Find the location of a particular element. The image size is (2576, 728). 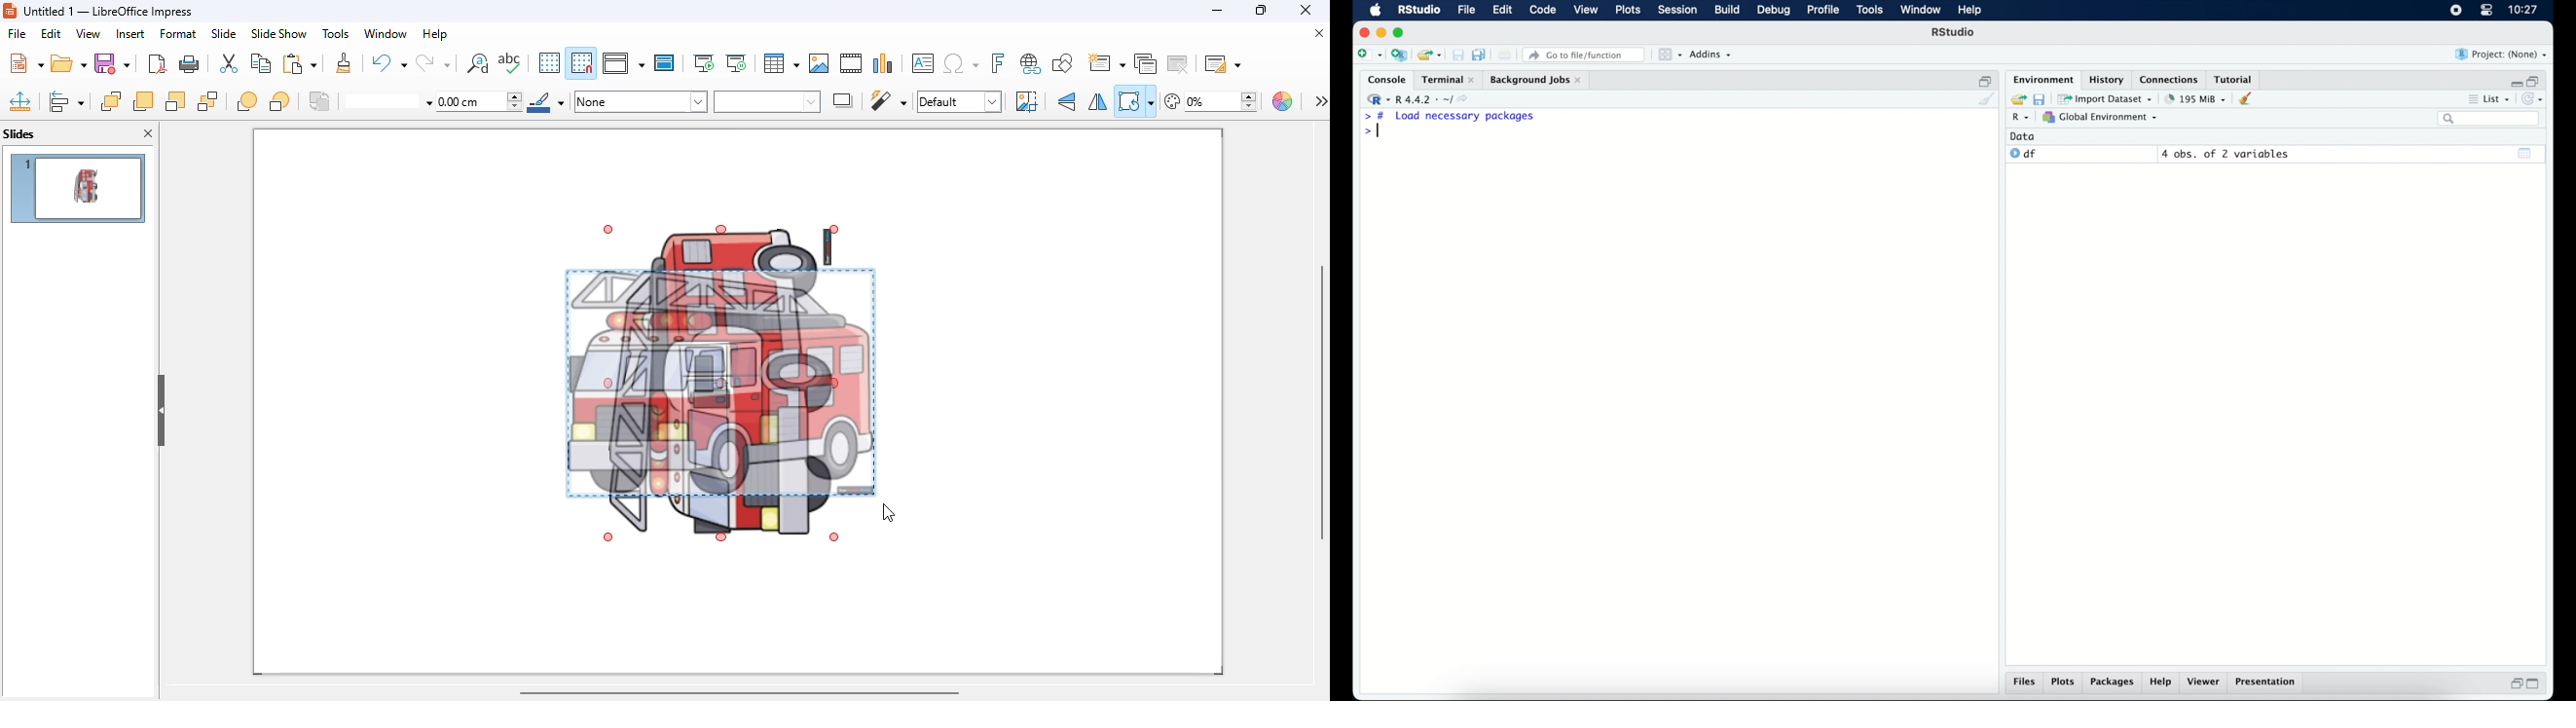

clear console is located at coordinates (1985, 100).